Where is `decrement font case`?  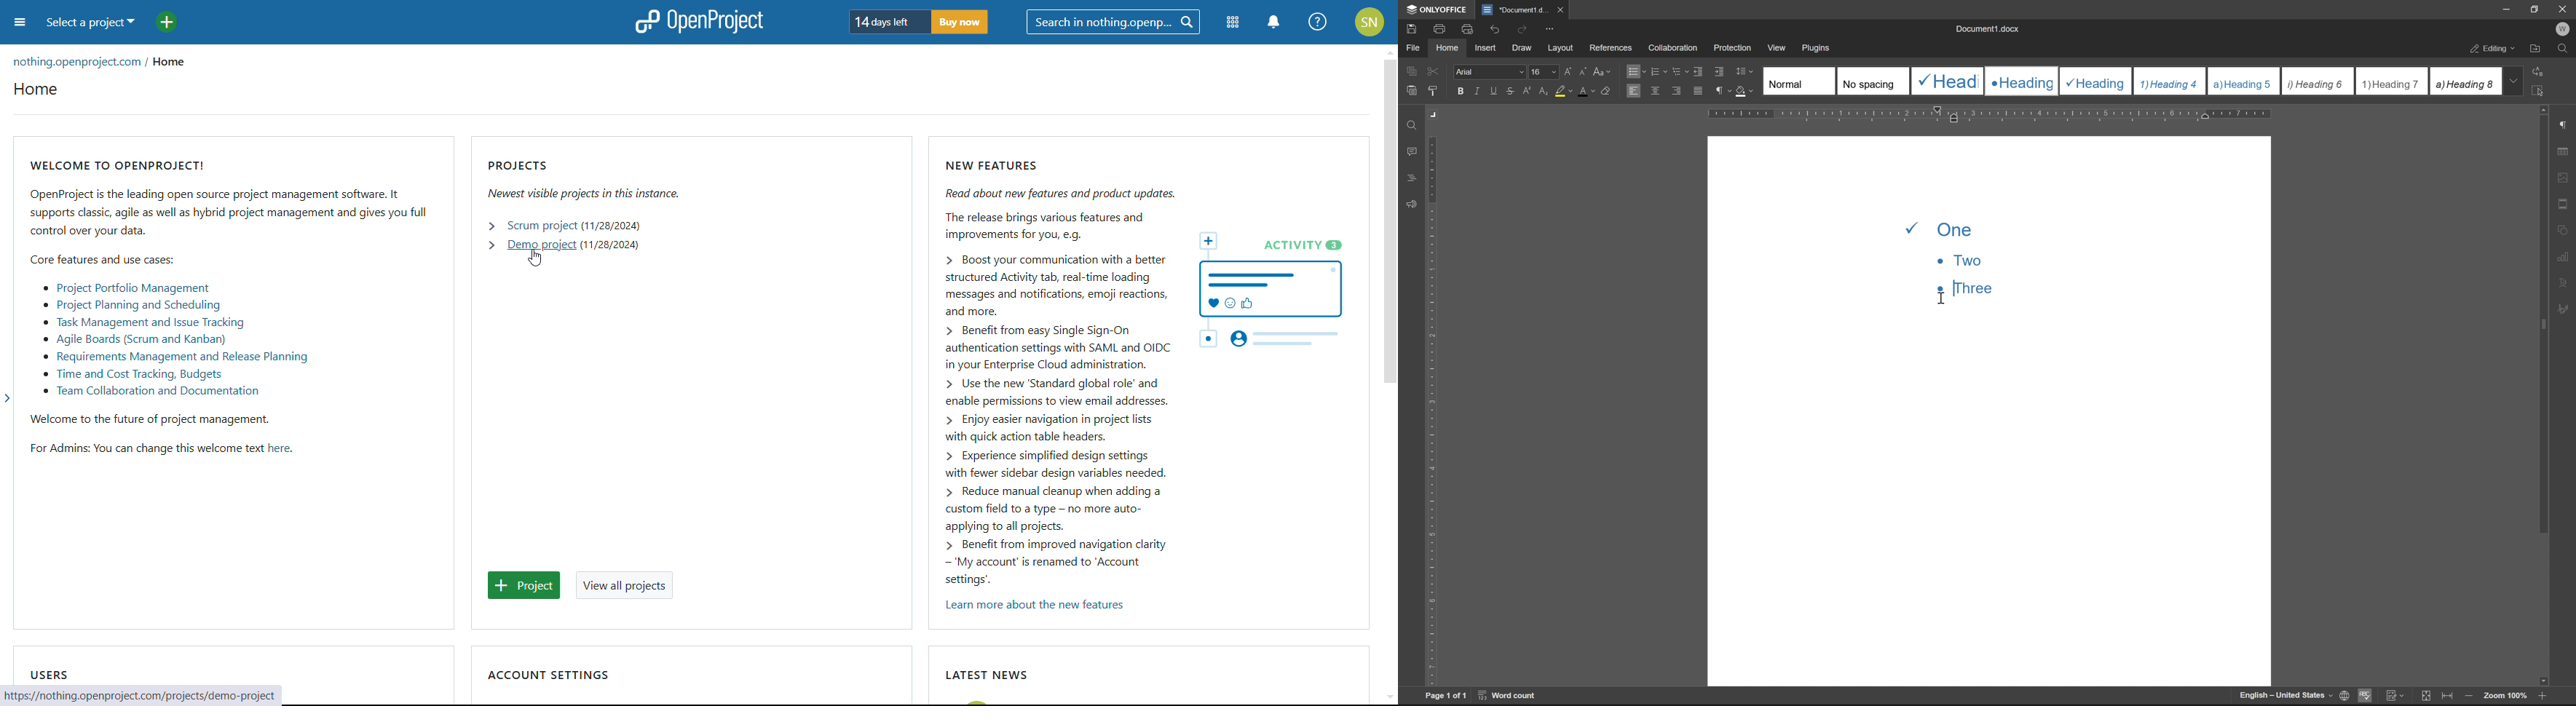 decrement font case is located at coordinates (1581, 70).